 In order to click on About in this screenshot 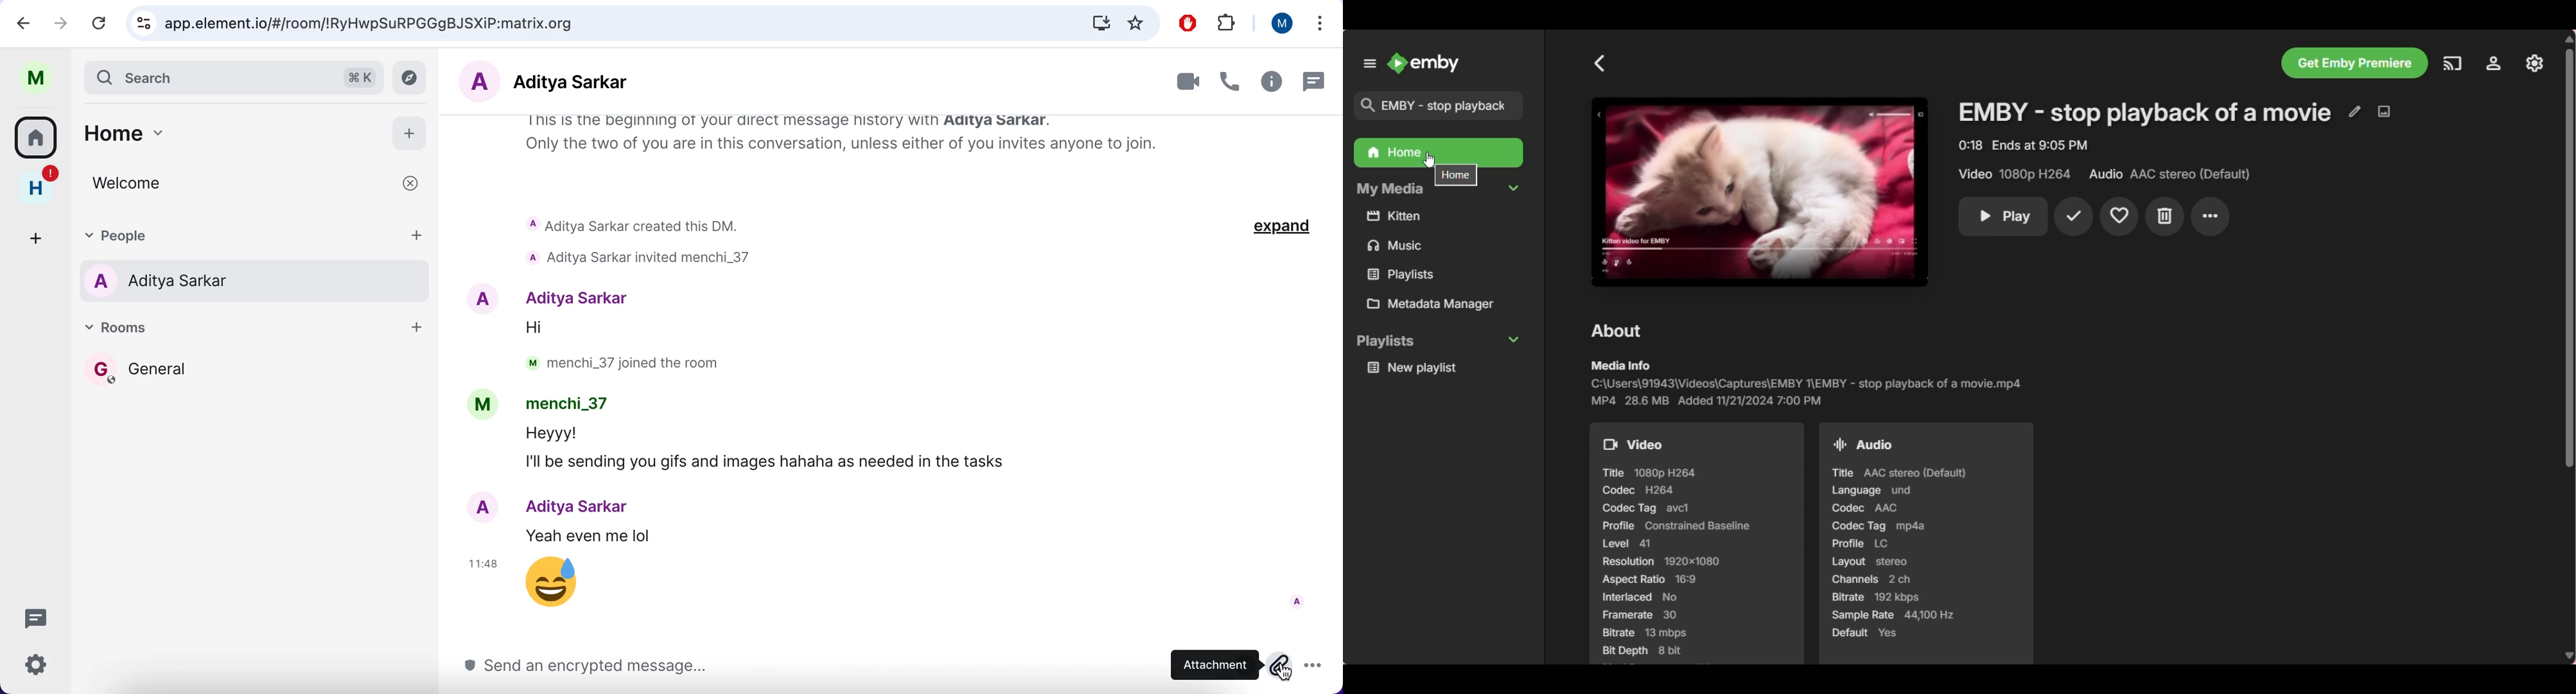, I will do `click(1618, 331)`.